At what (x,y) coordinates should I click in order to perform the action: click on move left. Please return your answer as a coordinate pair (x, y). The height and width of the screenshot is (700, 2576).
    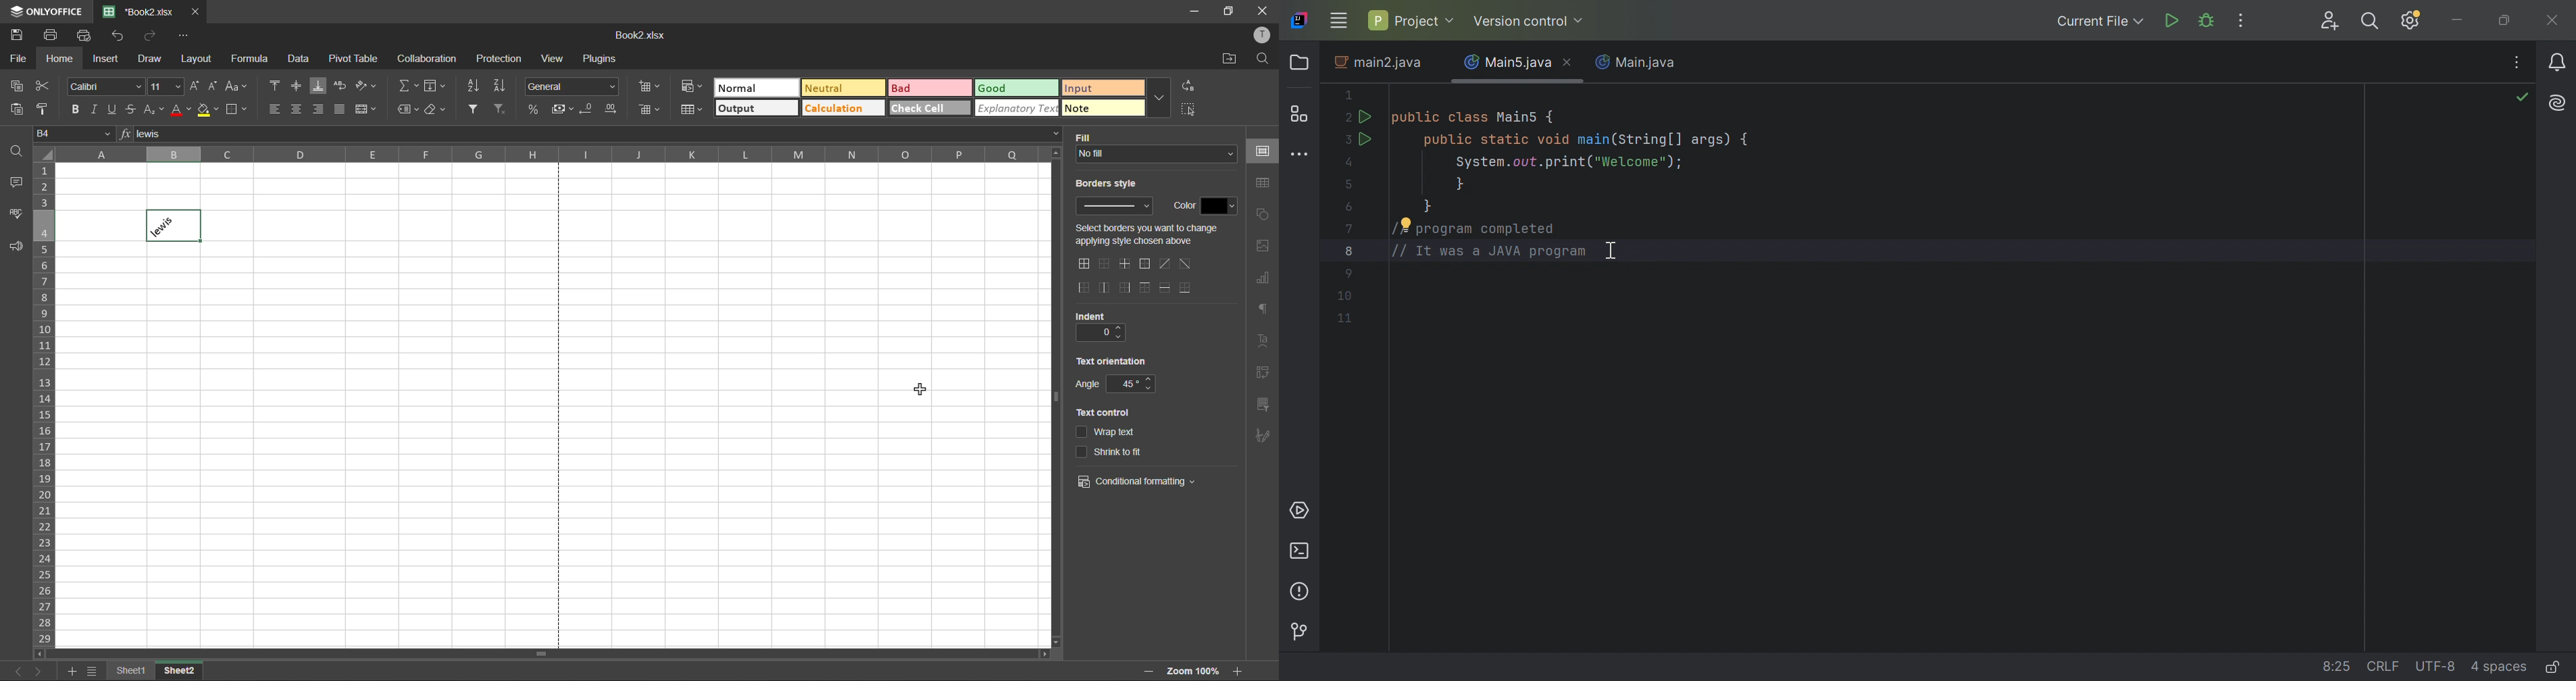
    Looking at the image, I should click on (39, 655).